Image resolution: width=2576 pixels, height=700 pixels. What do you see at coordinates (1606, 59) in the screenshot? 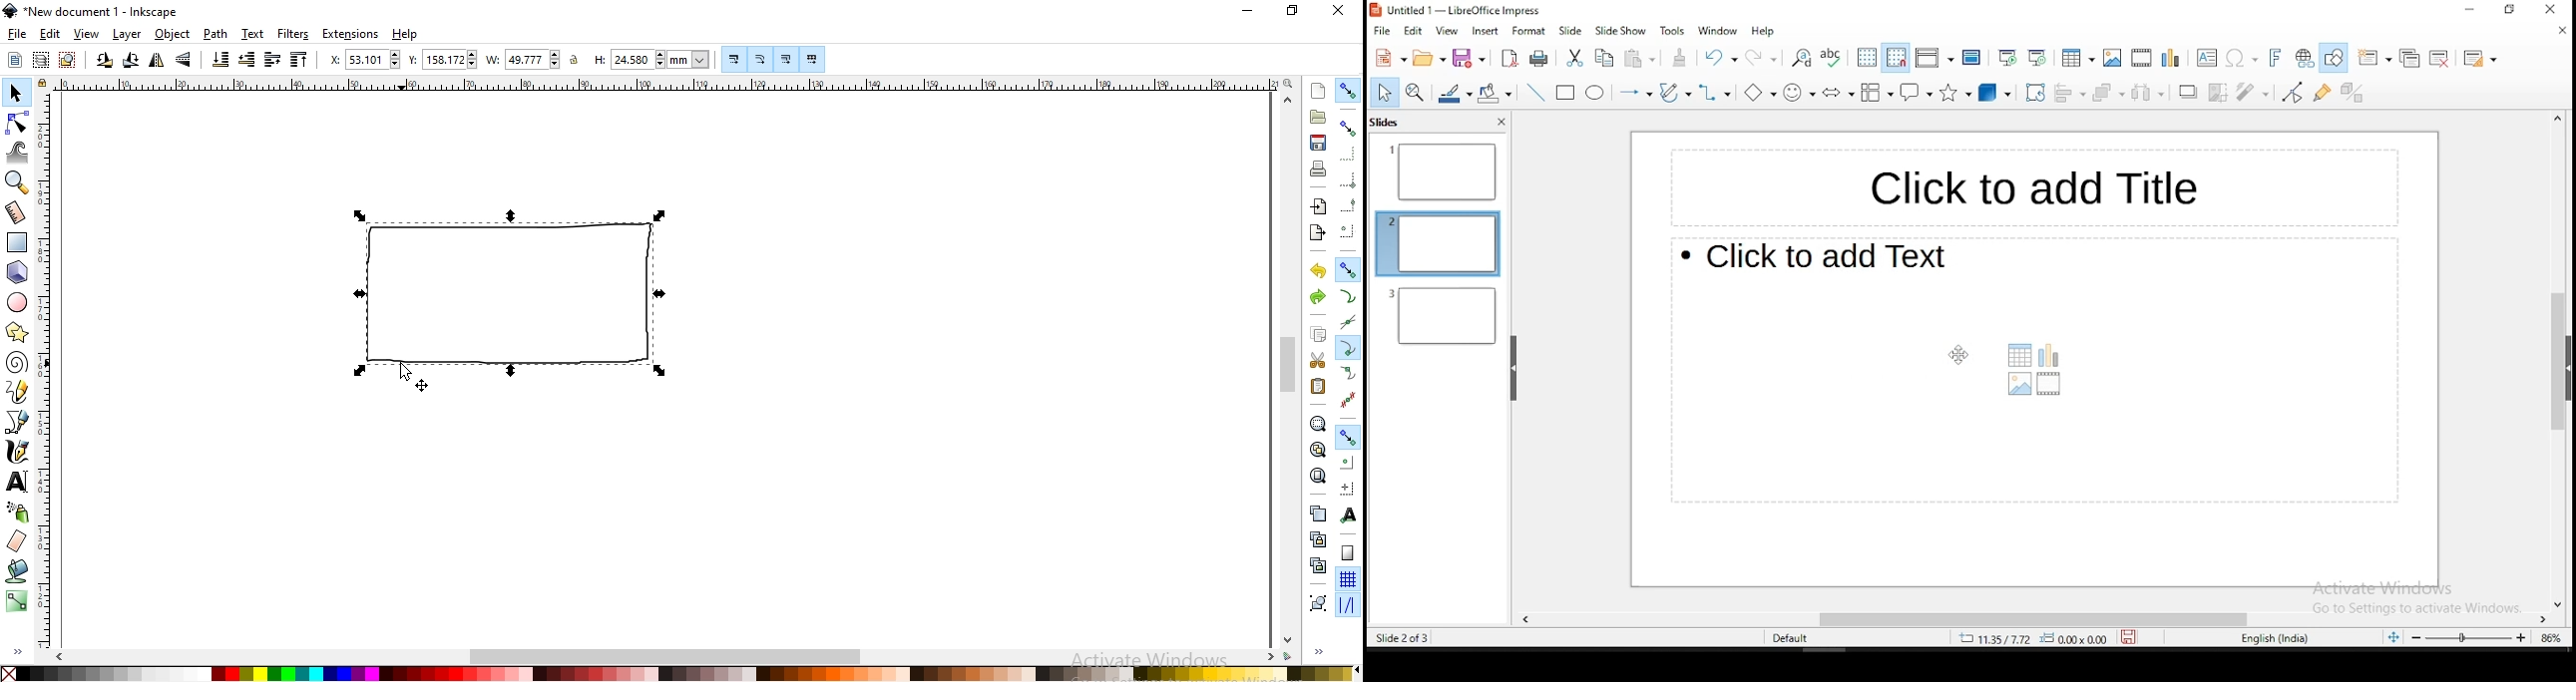
I see `copy` at bounding box center [1606, 59].